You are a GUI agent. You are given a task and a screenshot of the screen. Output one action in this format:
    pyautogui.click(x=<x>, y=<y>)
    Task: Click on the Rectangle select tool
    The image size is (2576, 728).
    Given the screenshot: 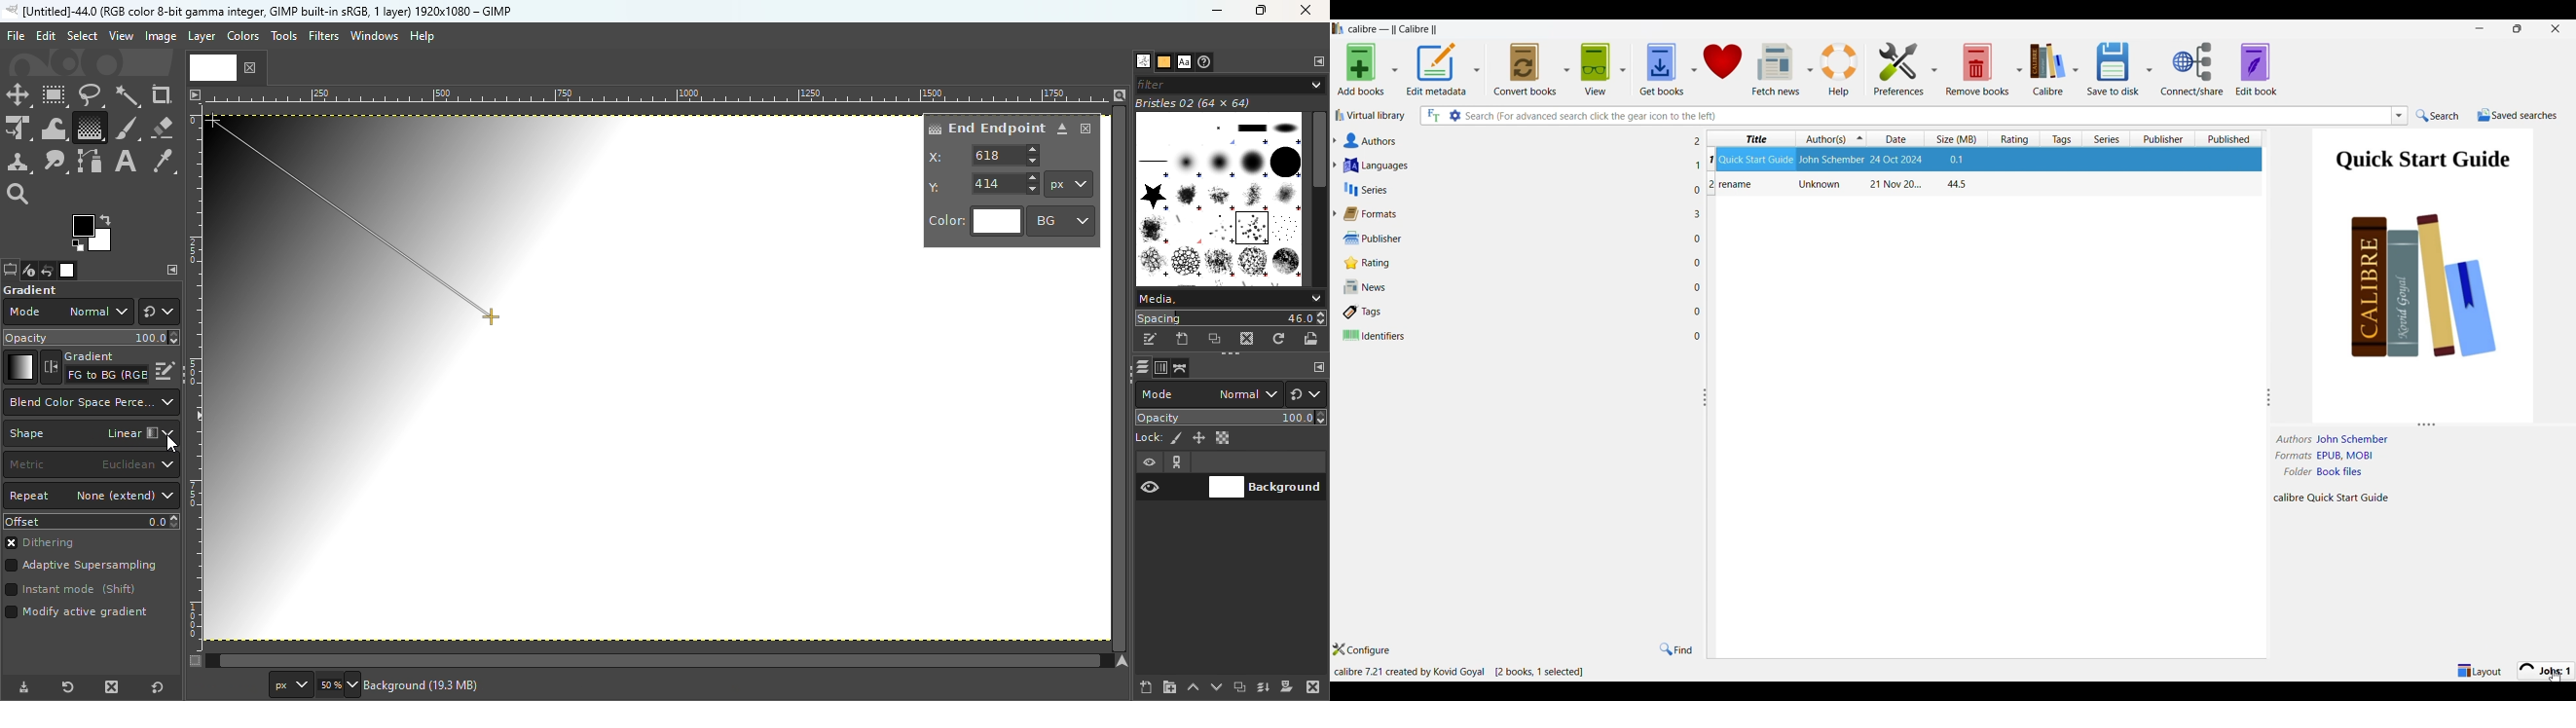 What is the action you would take?
    pyautogui.click(x=55, y=96)
    